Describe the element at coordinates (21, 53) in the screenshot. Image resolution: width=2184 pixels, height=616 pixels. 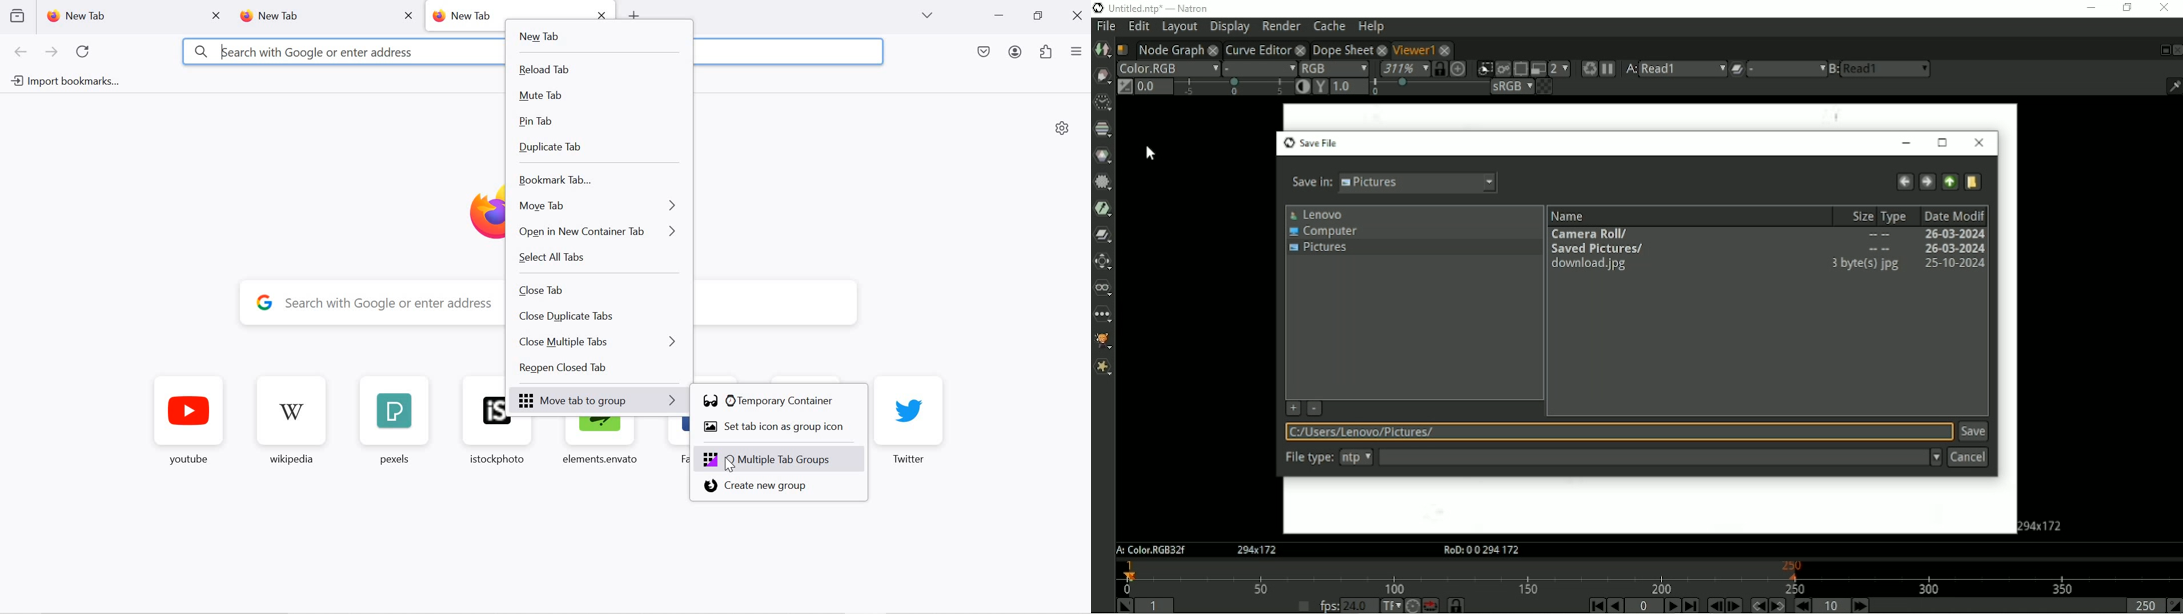
I see `go back` at that location.